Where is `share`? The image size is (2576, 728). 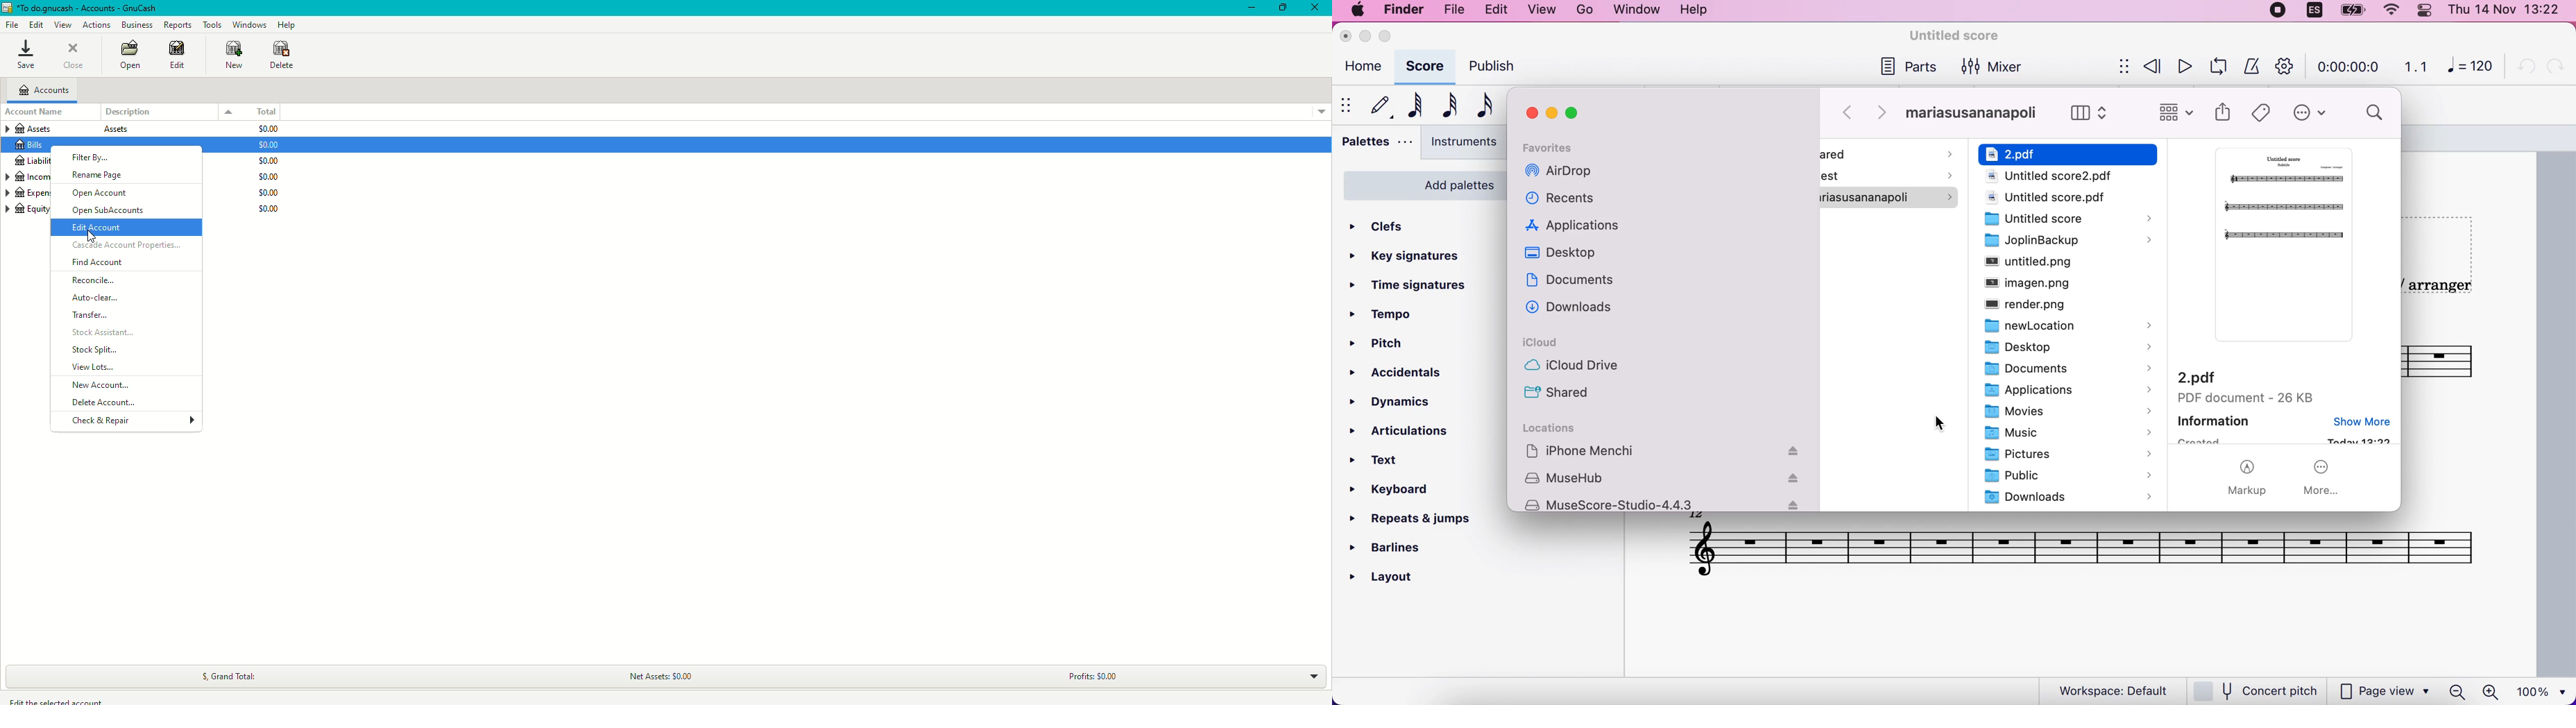
share is located at coordinates (2224, 115).